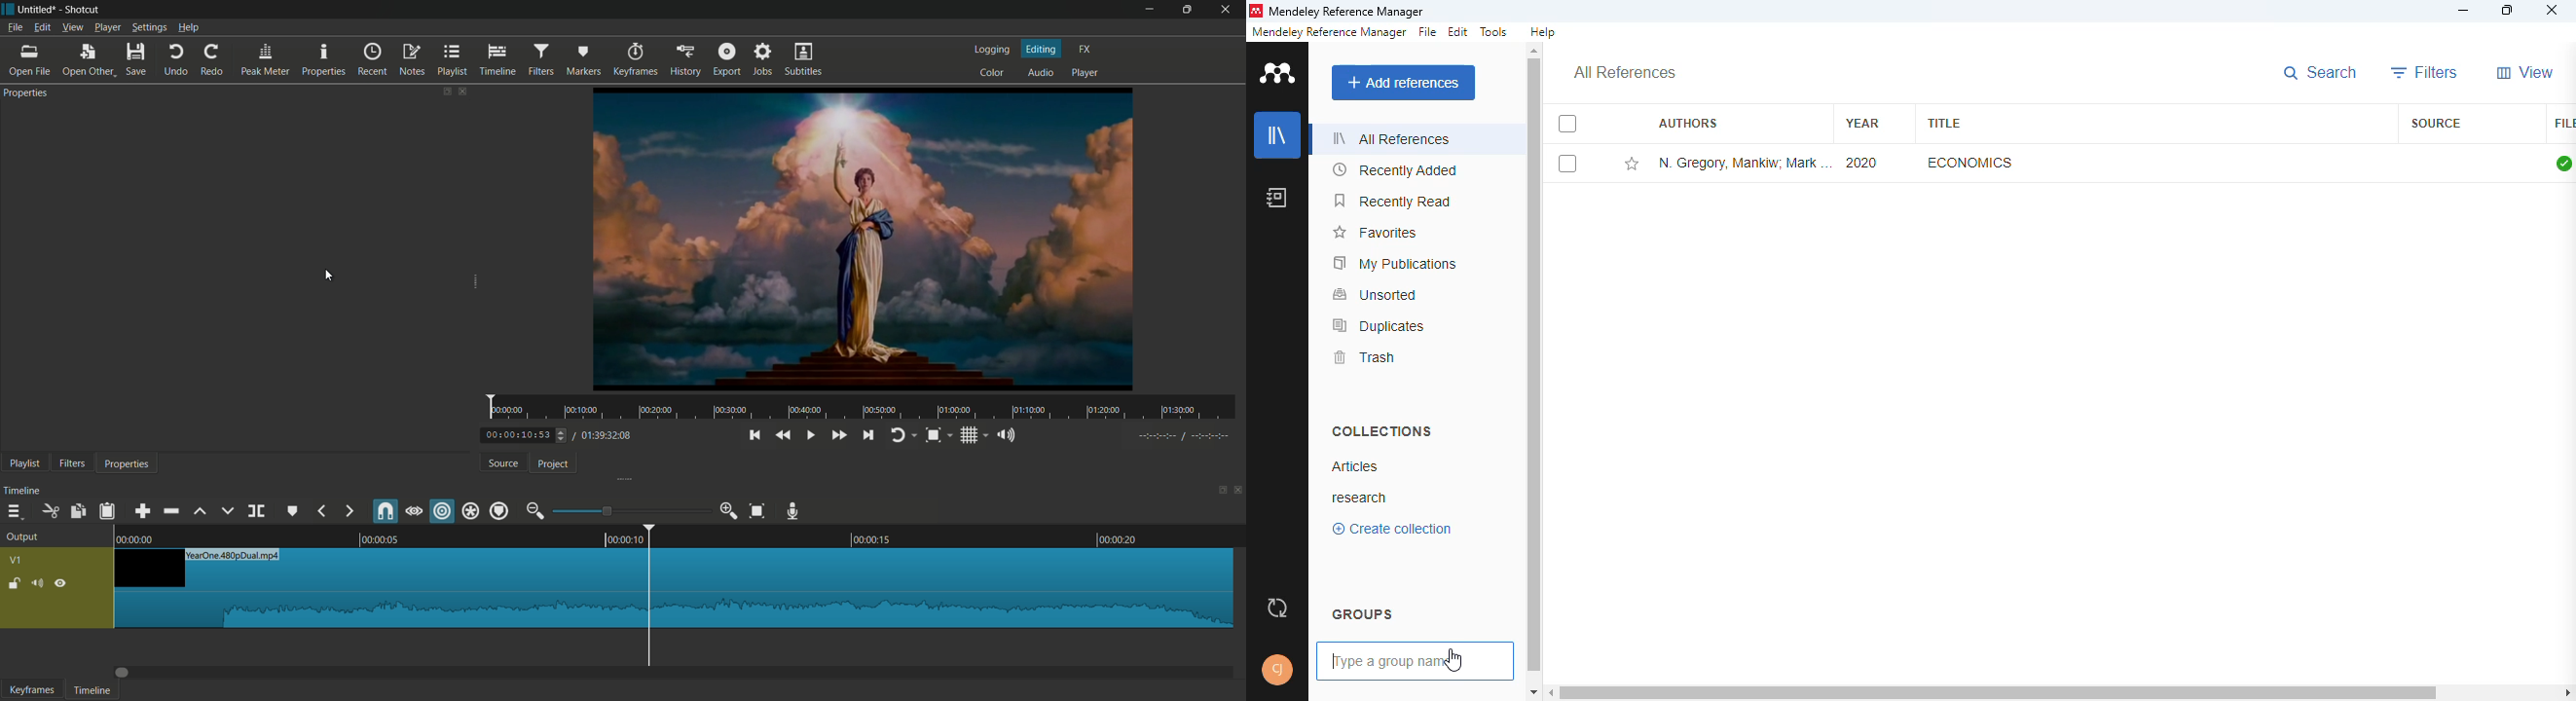  Describe the element at coordinates (136, 59) in the screenshot. I see `save` at that location.